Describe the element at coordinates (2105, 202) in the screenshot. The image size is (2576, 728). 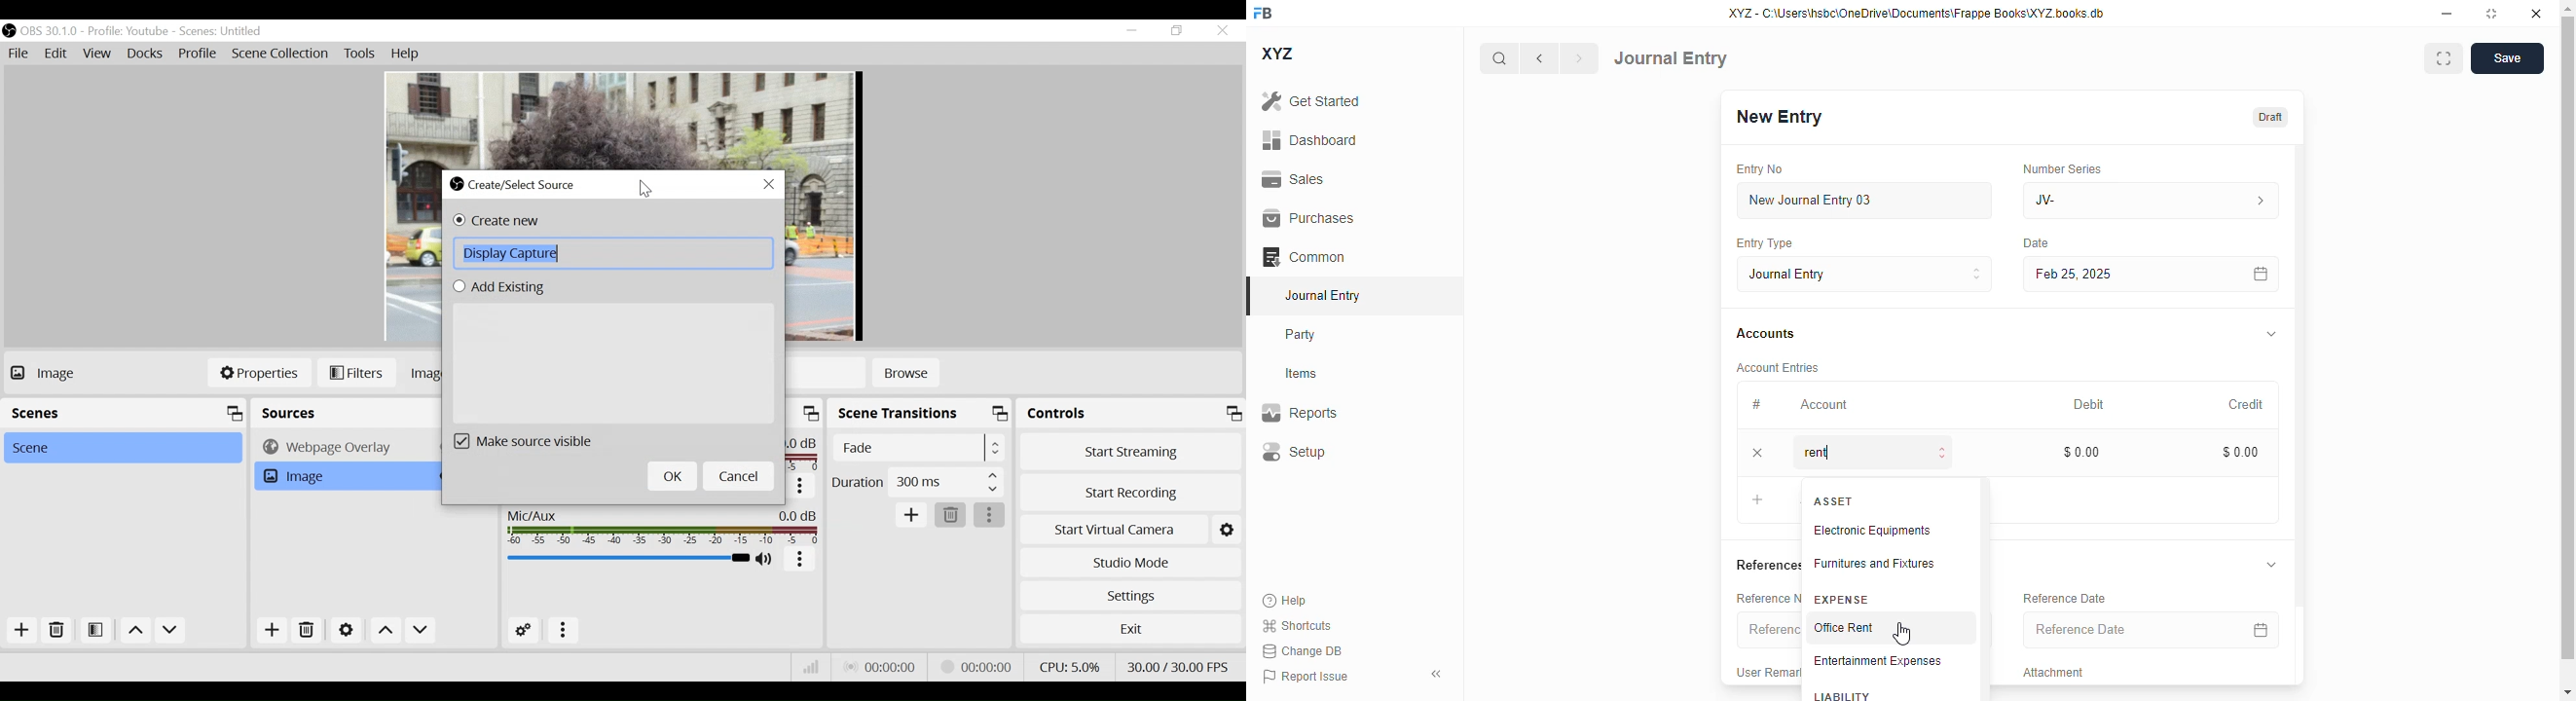
I see `JV-` at that location.